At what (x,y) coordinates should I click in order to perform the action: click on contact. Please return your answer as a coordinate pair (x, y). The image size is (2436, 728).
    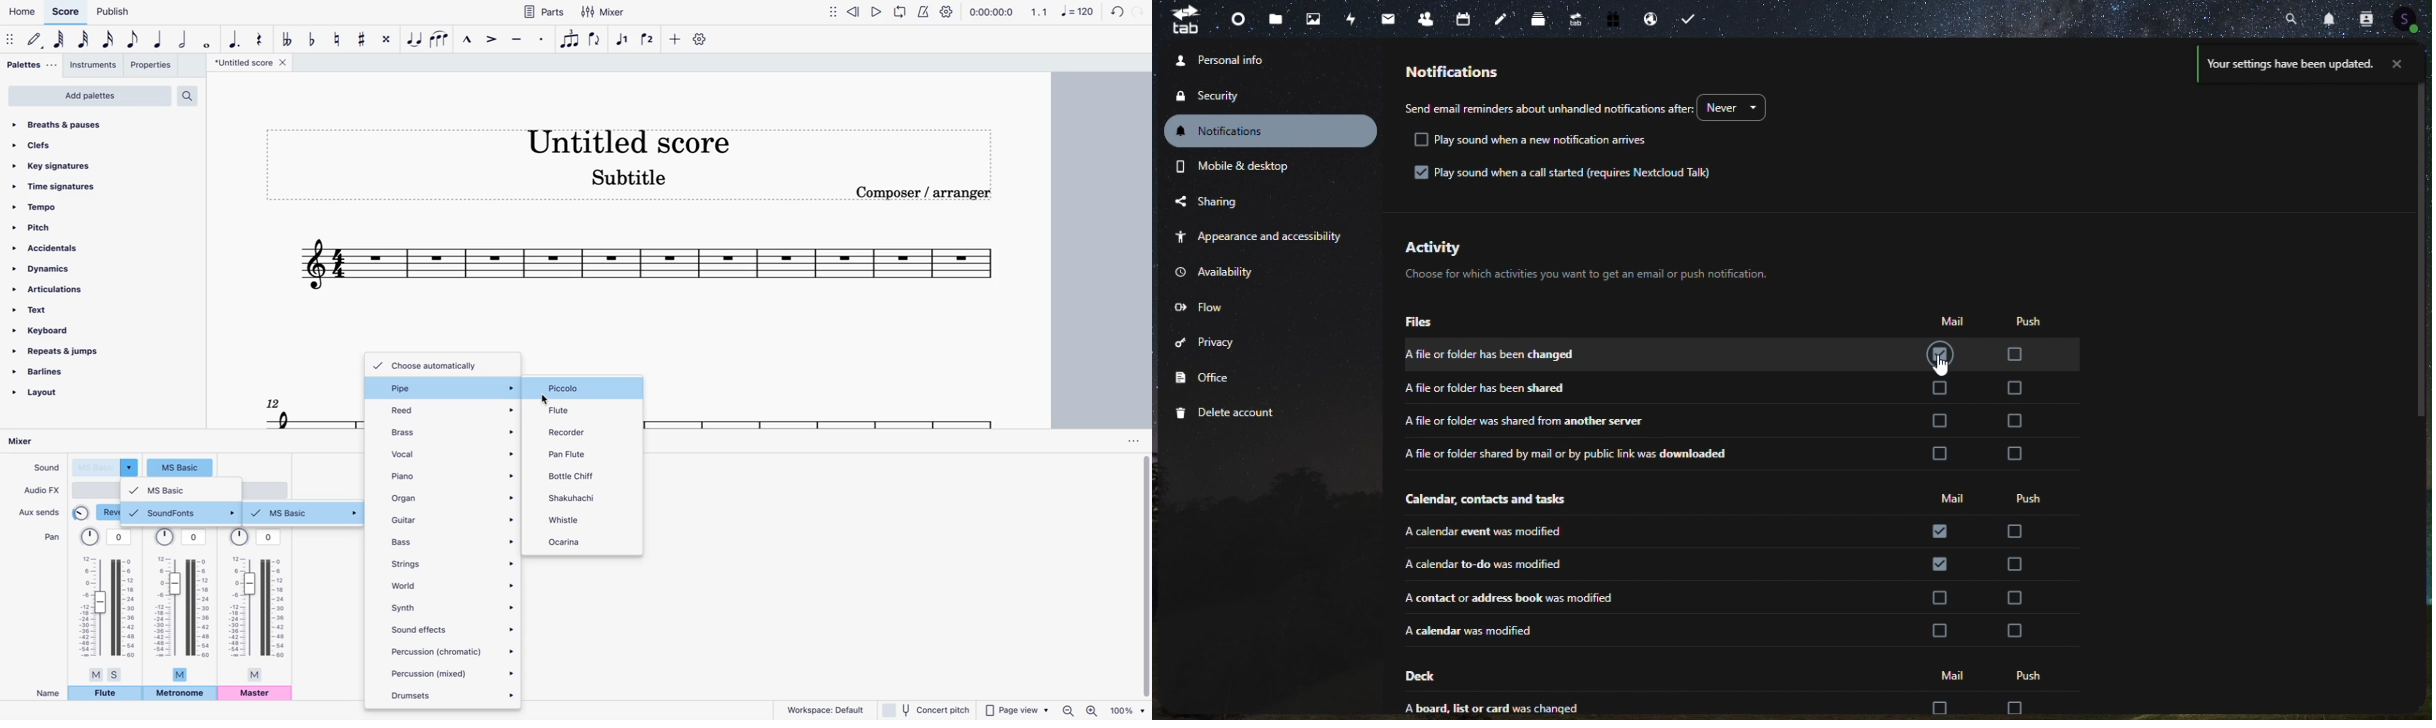
    Looking at the image, I should click on (2367, 19).